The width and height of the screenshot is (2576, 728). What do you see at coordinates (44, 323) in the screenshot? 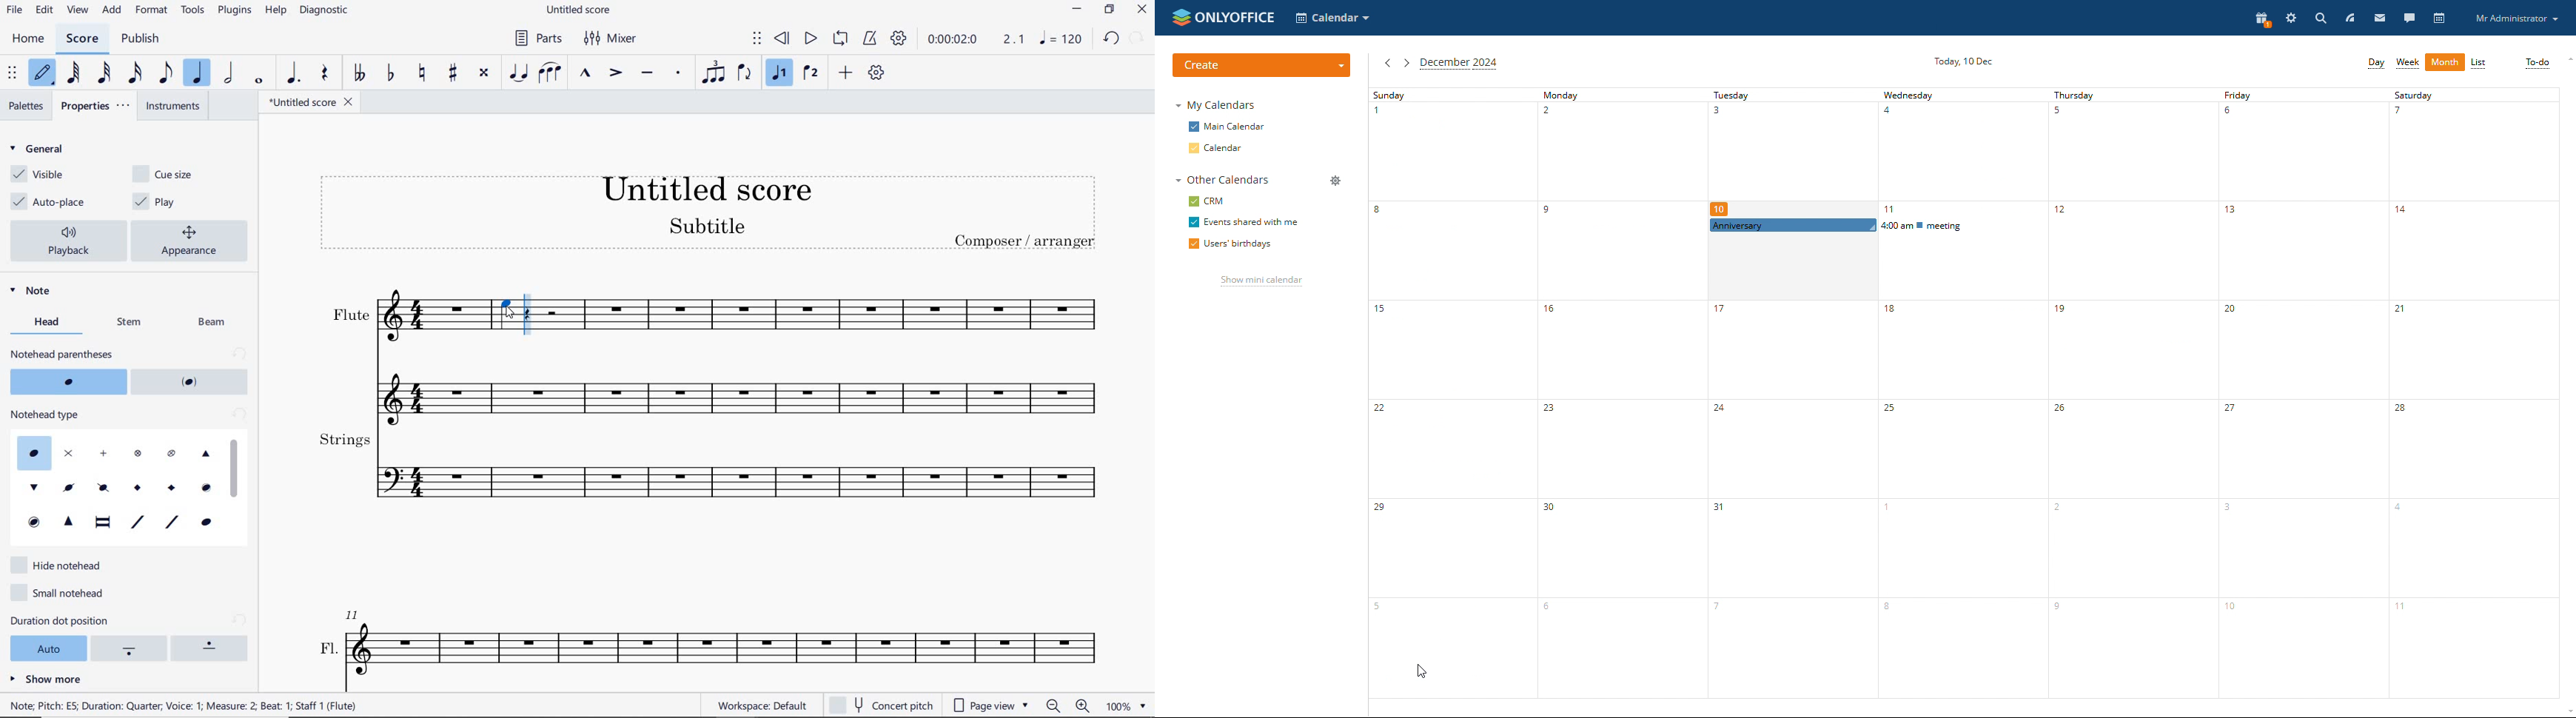
I see `HEAD` at bounding box center [44, 323].